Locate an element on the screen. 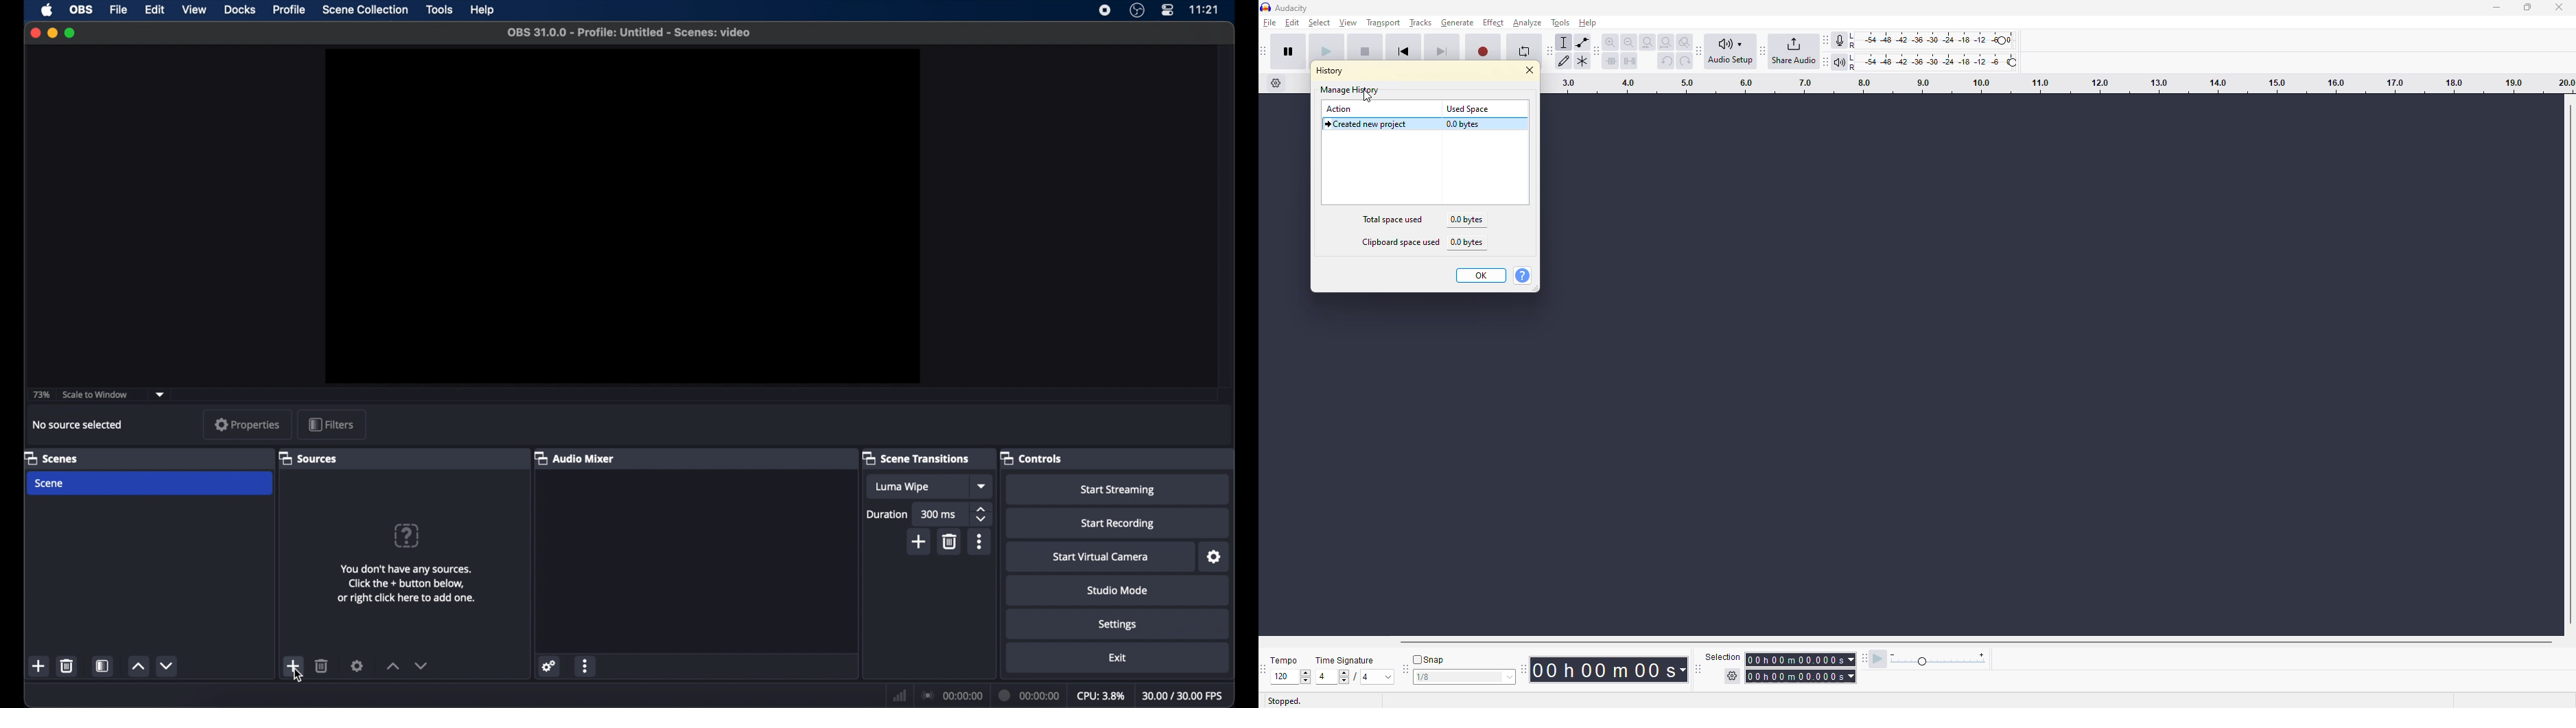  cursor is located at coordinates (298, 677).